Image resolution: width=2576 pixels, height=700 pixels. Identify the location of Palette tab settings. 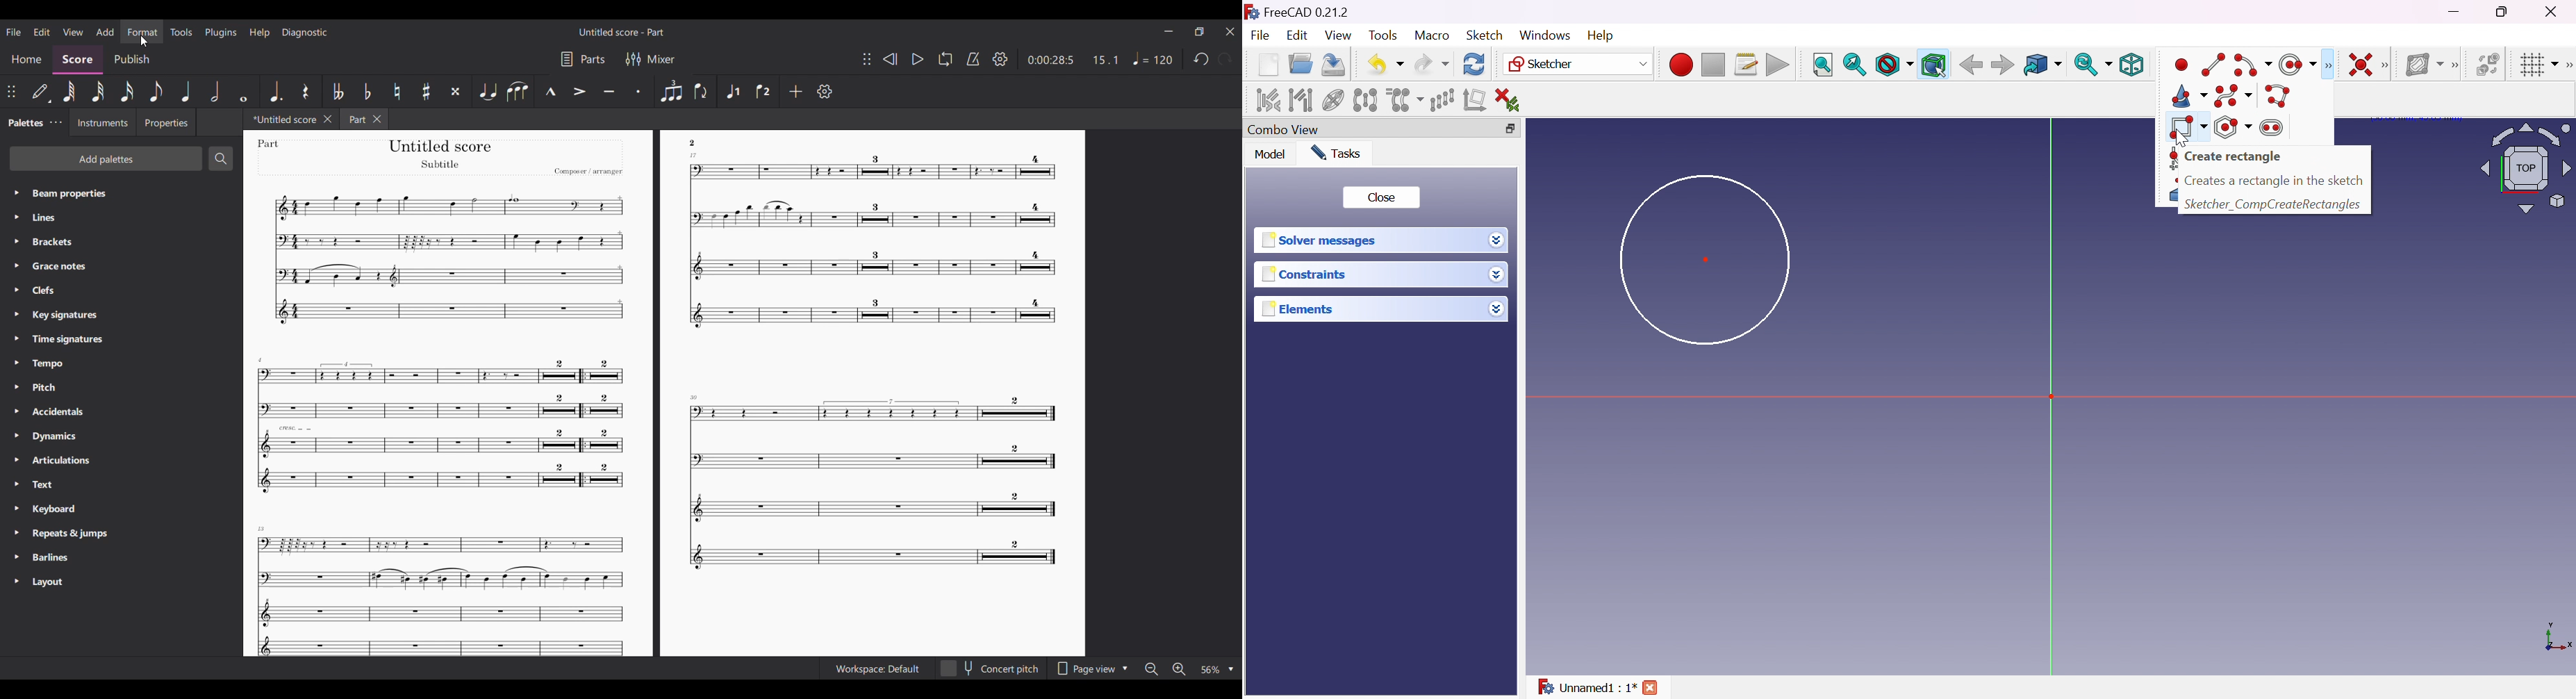
(56, 122).